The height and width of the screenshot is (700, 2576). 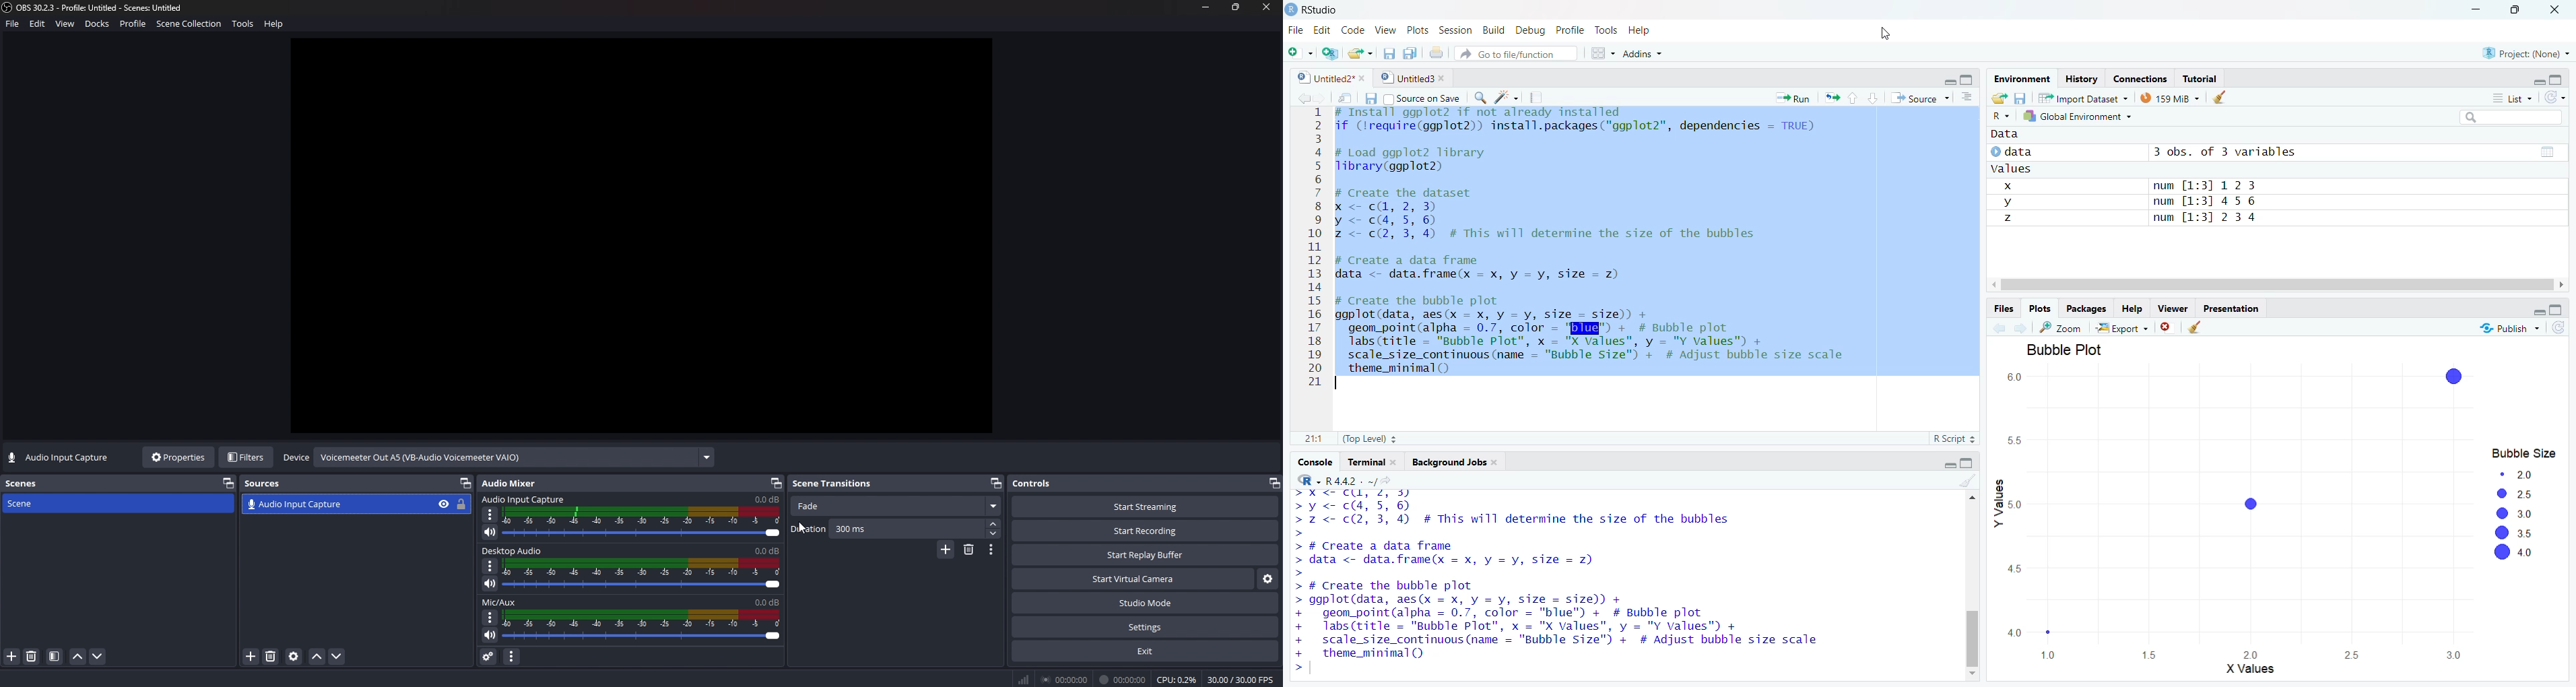 What do you see at coordinates (1387, 30) in the screenshot?
I see `> View` at bounding box center [1387, 30].